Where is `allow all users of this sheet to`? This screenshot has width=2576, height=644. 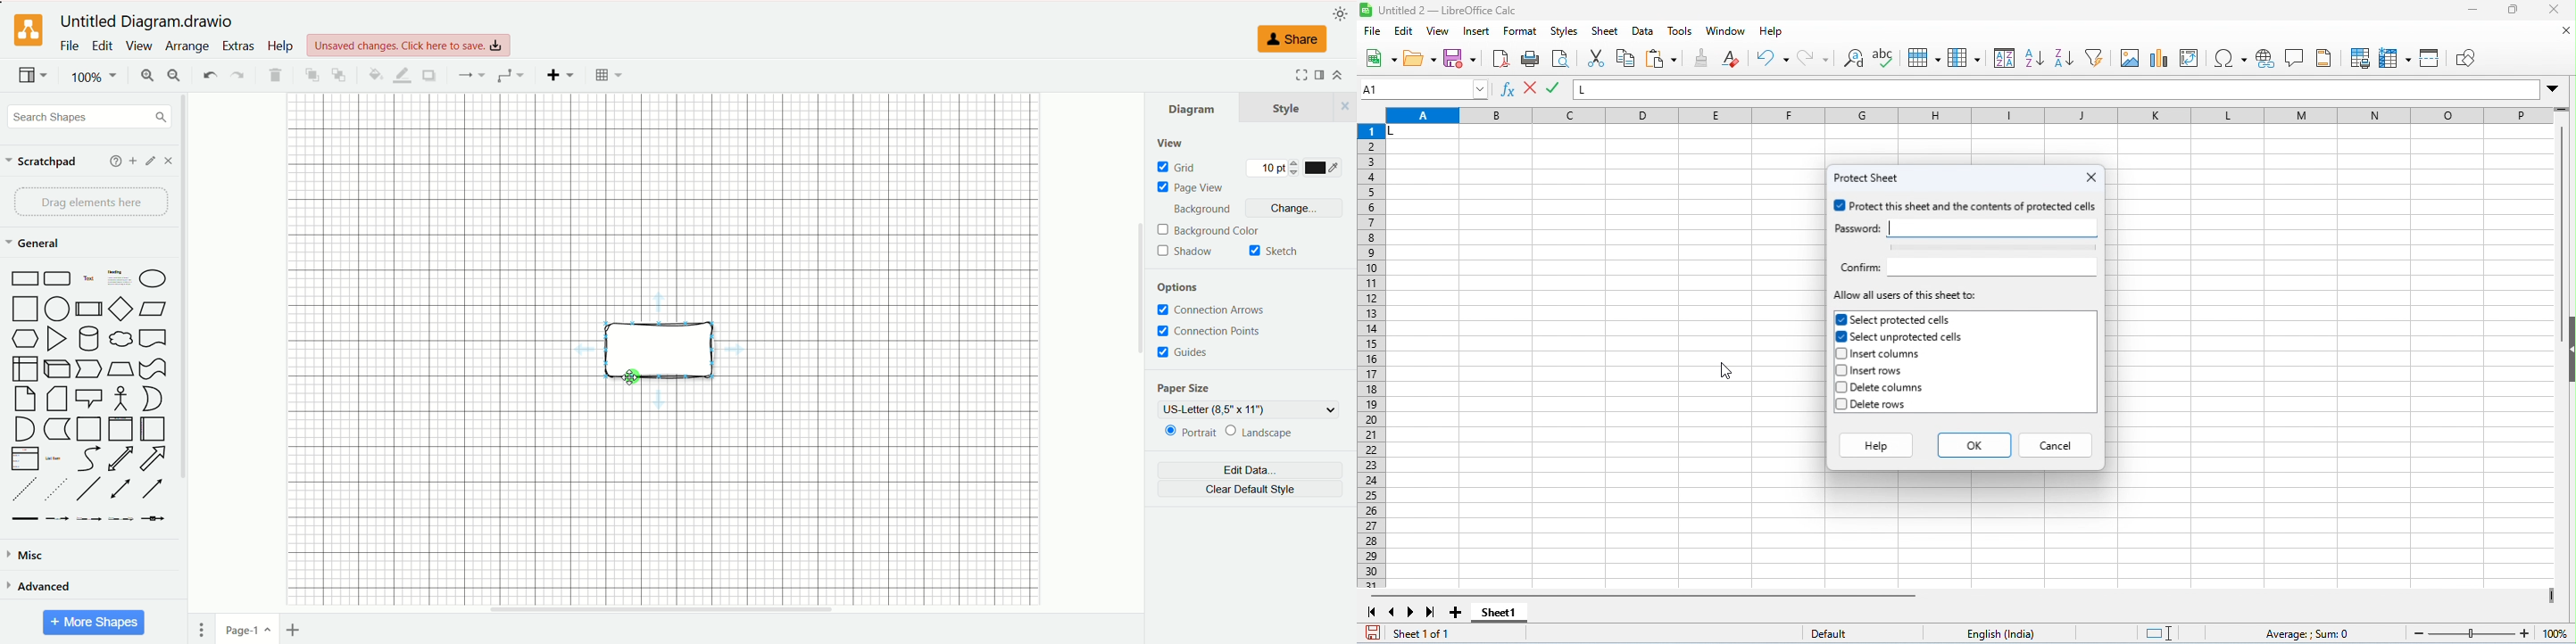 allow all users of this sheet to is located at coordinates (1907, 296).